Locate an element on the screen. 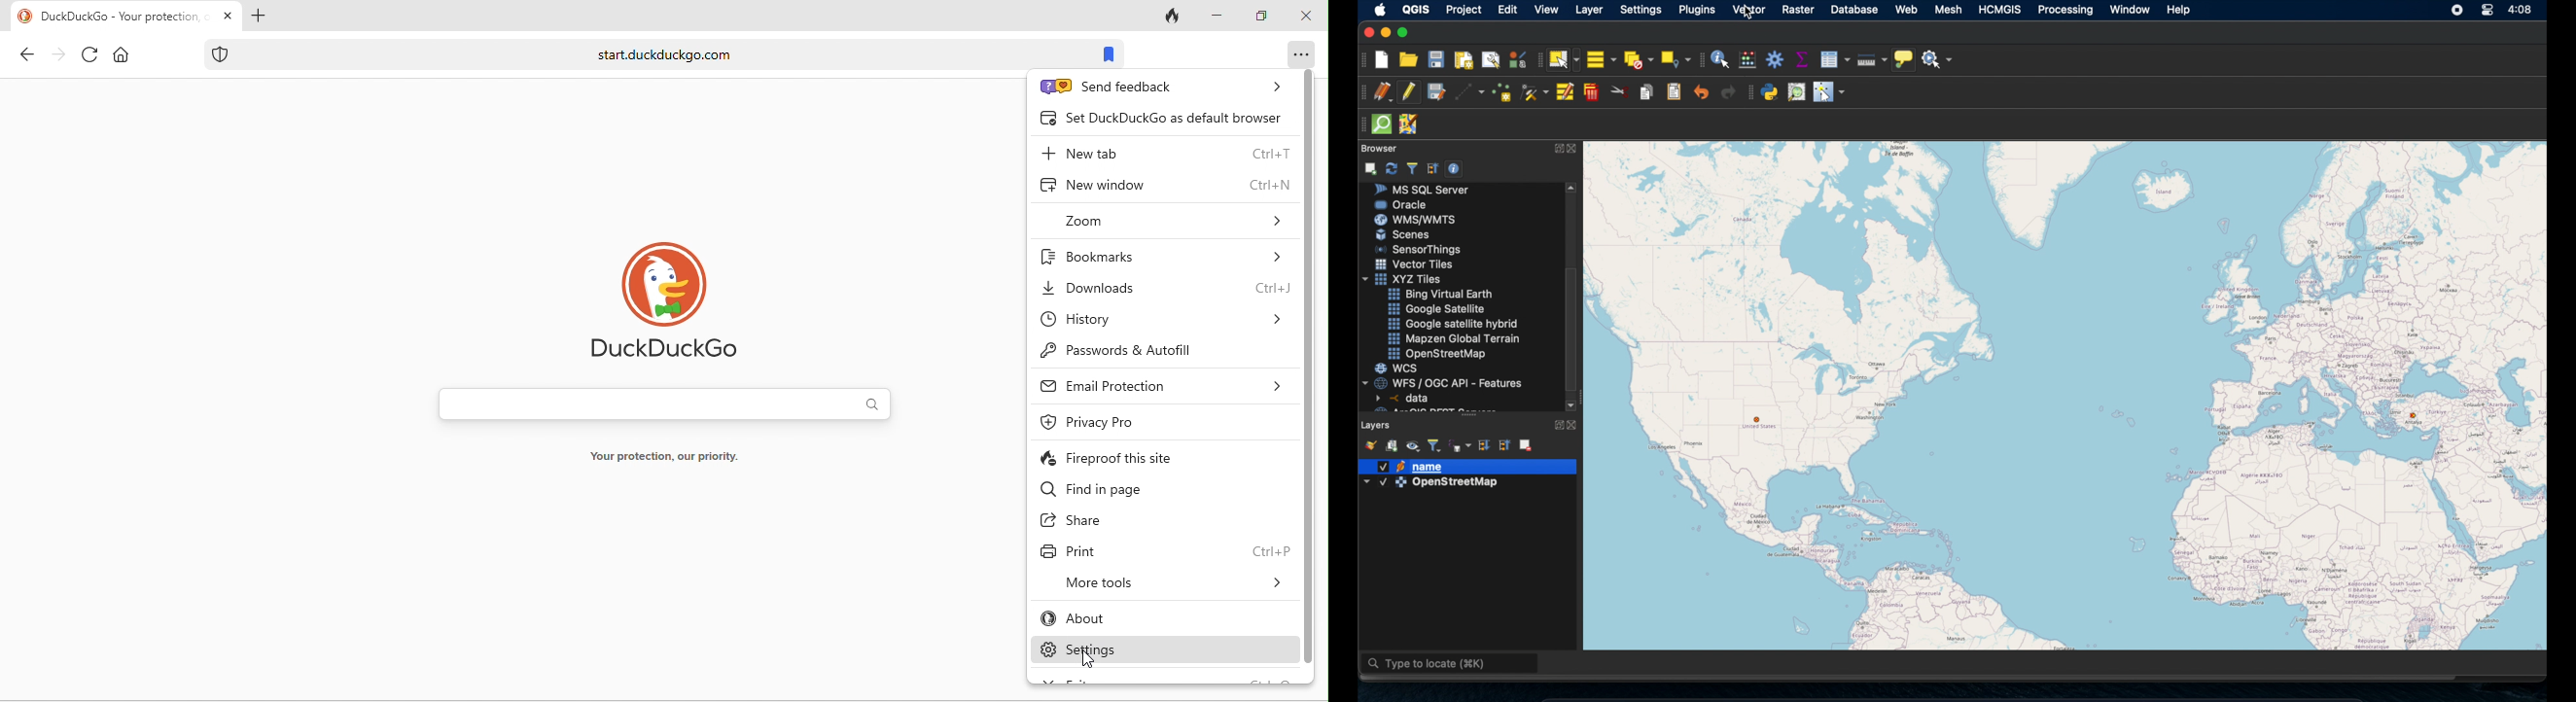 The width and height of the screenshot is (2576, 728). data is located at coordinates (1404, 398).